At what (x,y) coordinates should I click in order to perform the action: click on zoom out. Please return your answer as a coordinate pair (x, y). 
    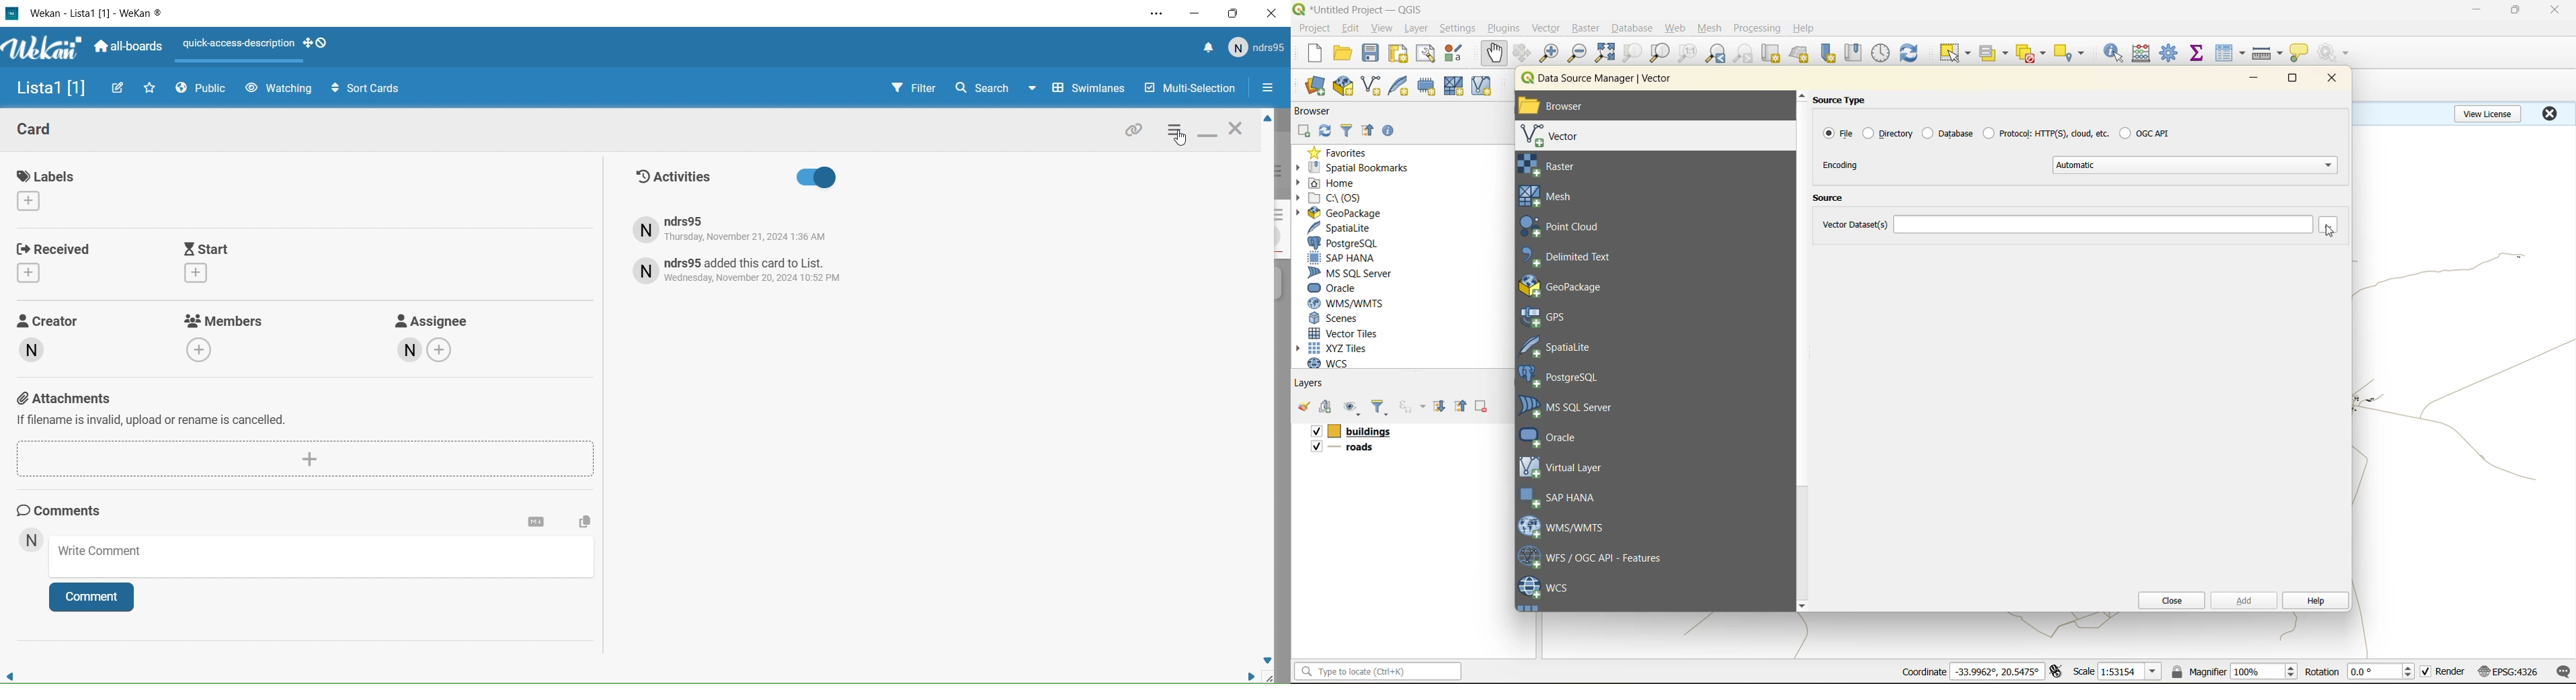
    Looking at the image, I should click on (1578, 52).